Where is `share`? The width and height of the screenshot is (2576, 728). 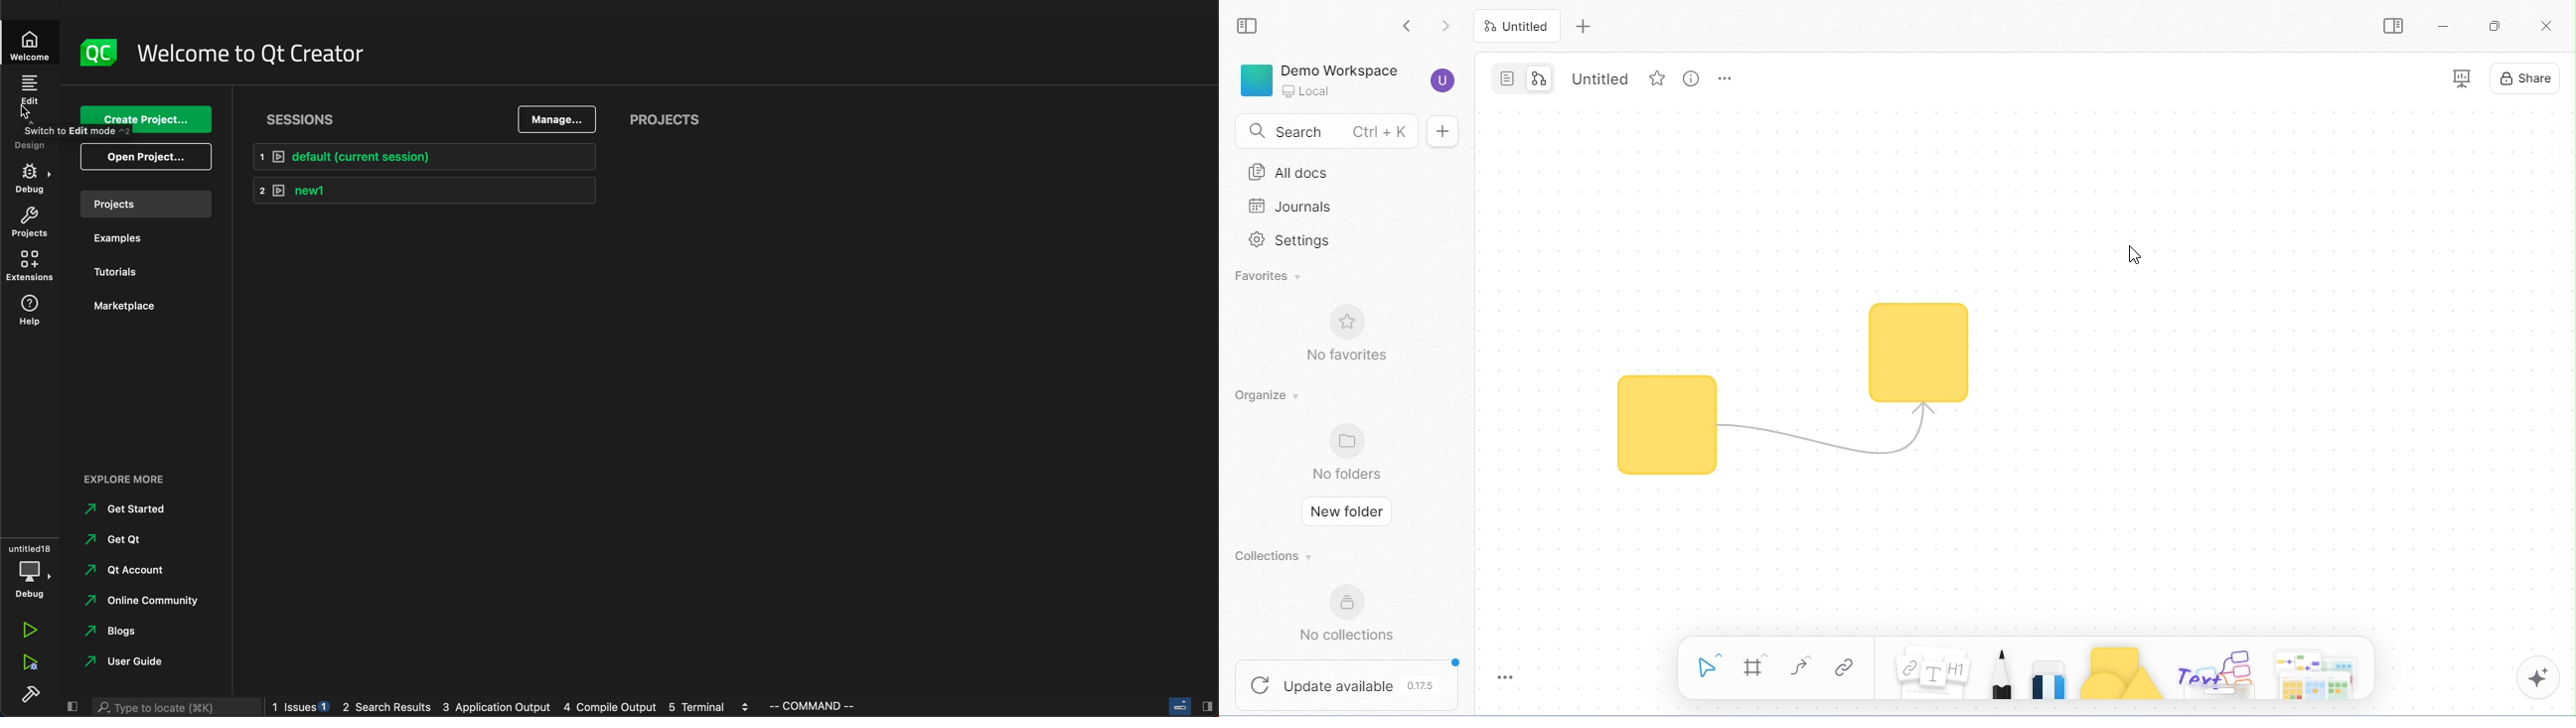 share is located at coordinates (2529, 80).